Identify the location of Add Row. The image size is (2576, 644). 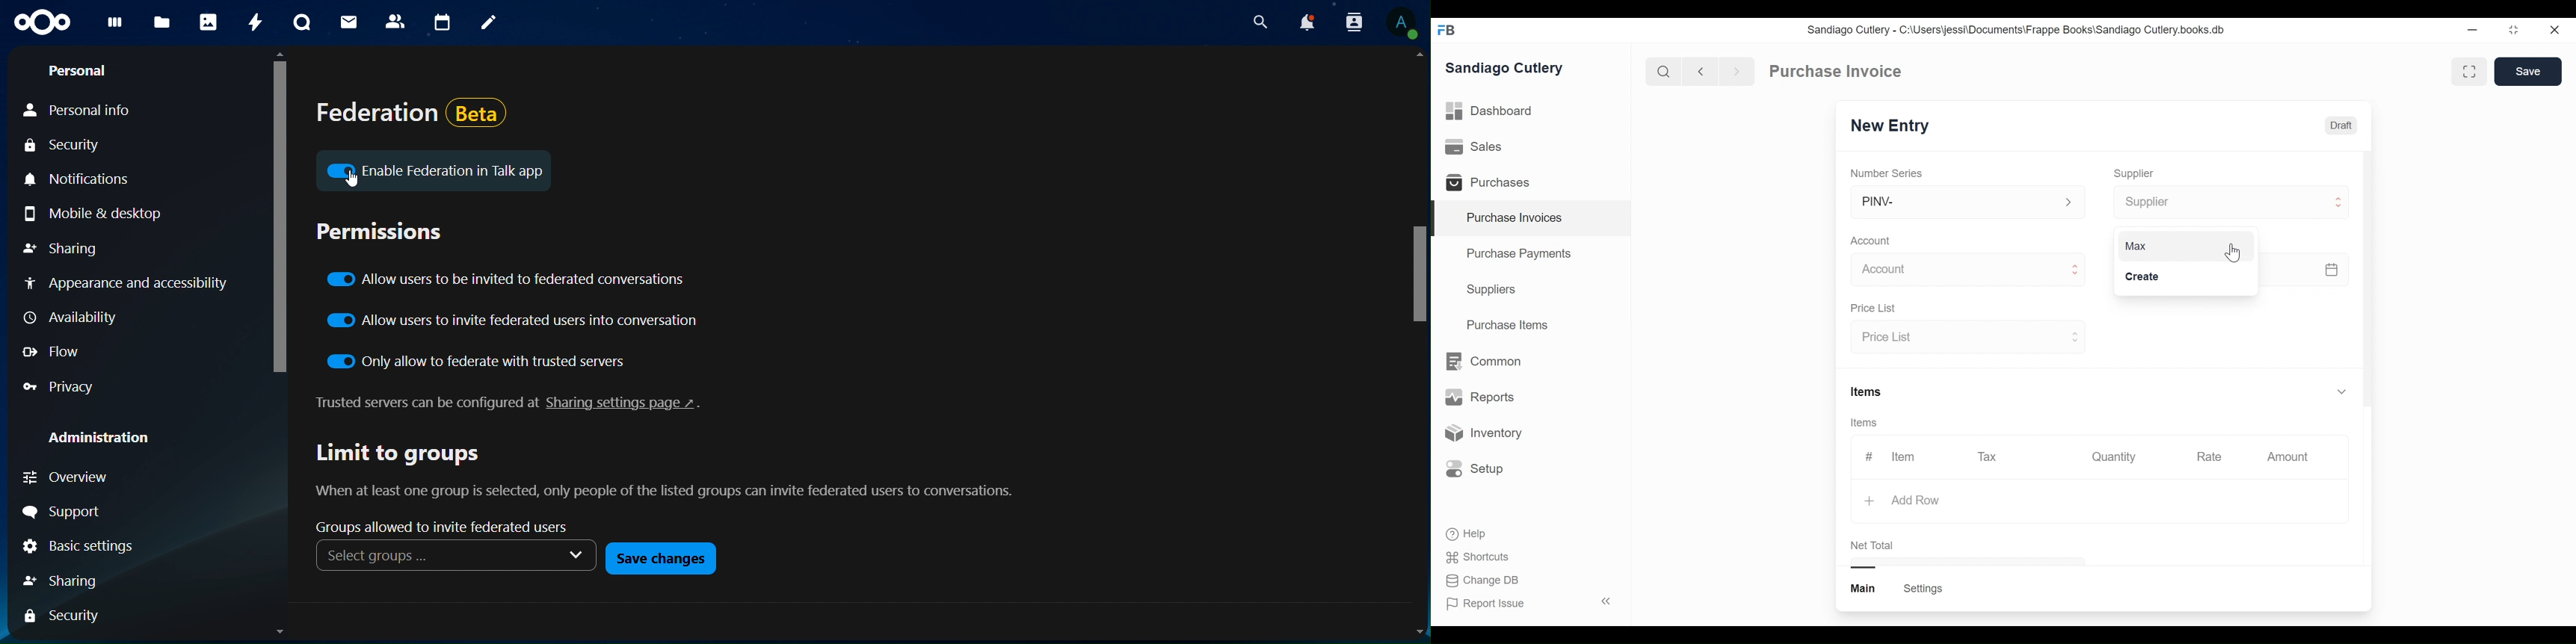
(1916, 500).